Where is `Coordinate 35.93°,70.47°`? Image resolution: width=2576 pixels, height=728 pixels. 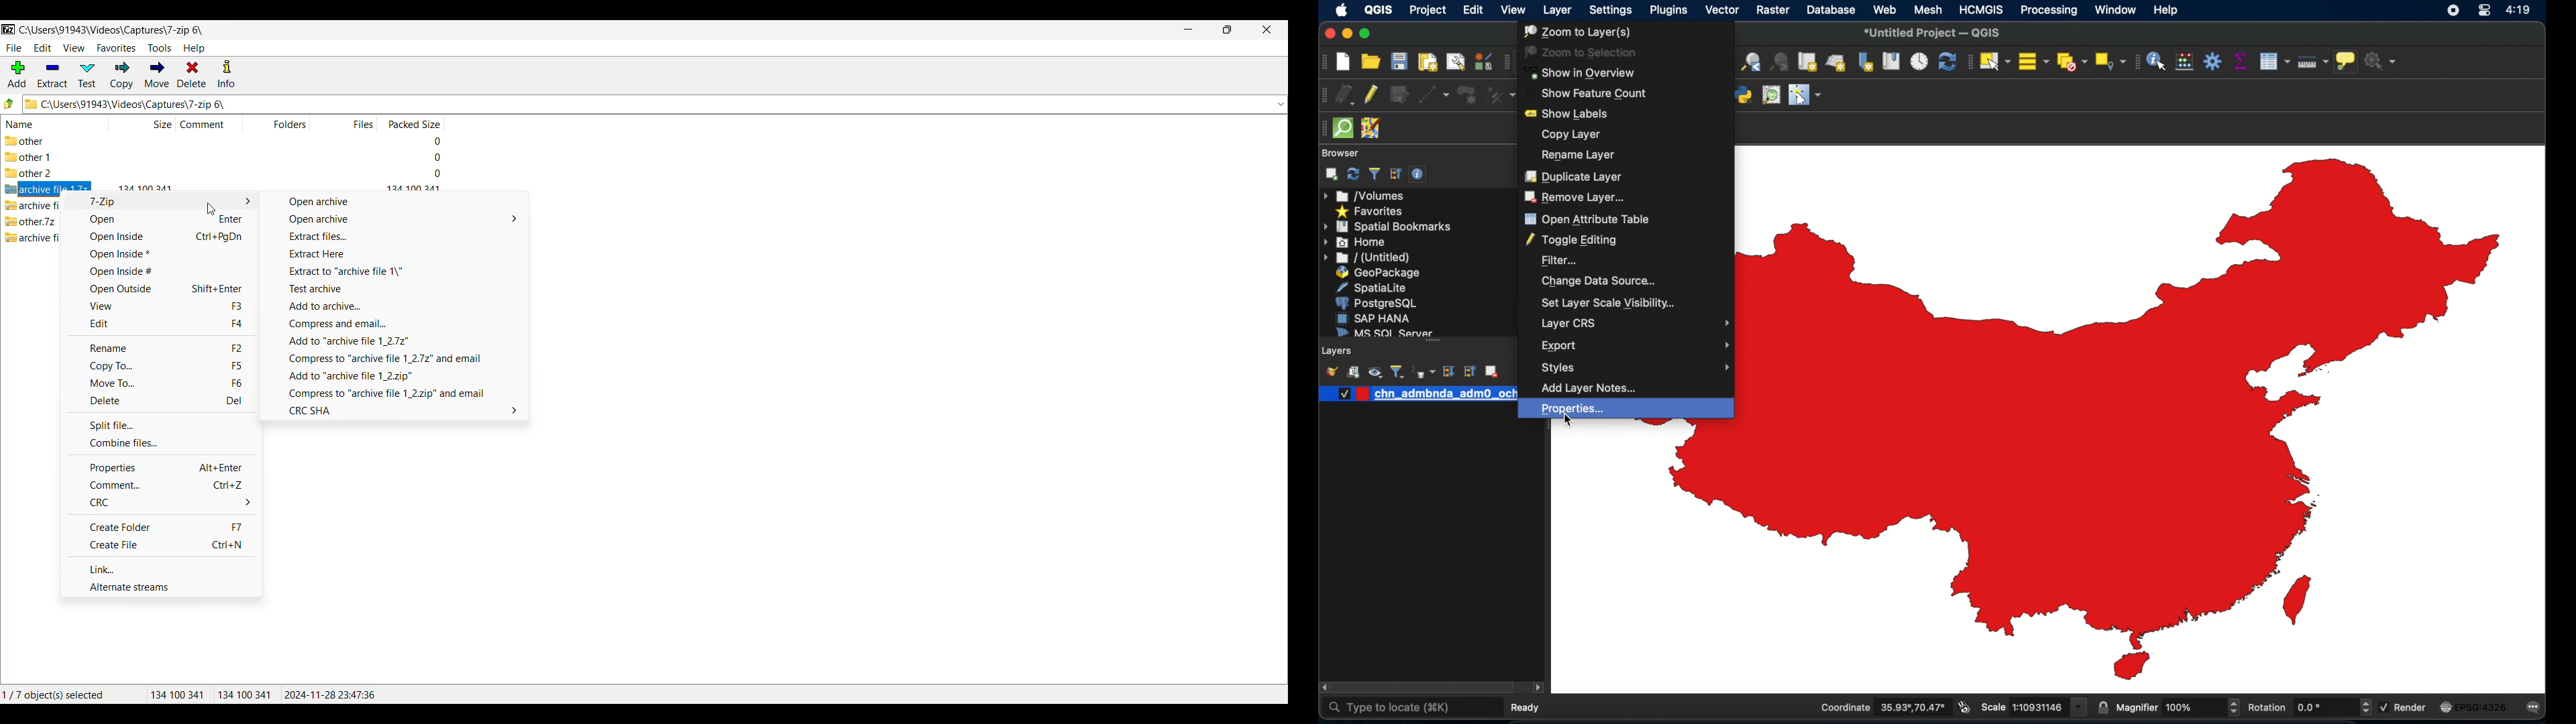 Coordinate 35.93°,70.47° is located at coordinates (1883, 707).